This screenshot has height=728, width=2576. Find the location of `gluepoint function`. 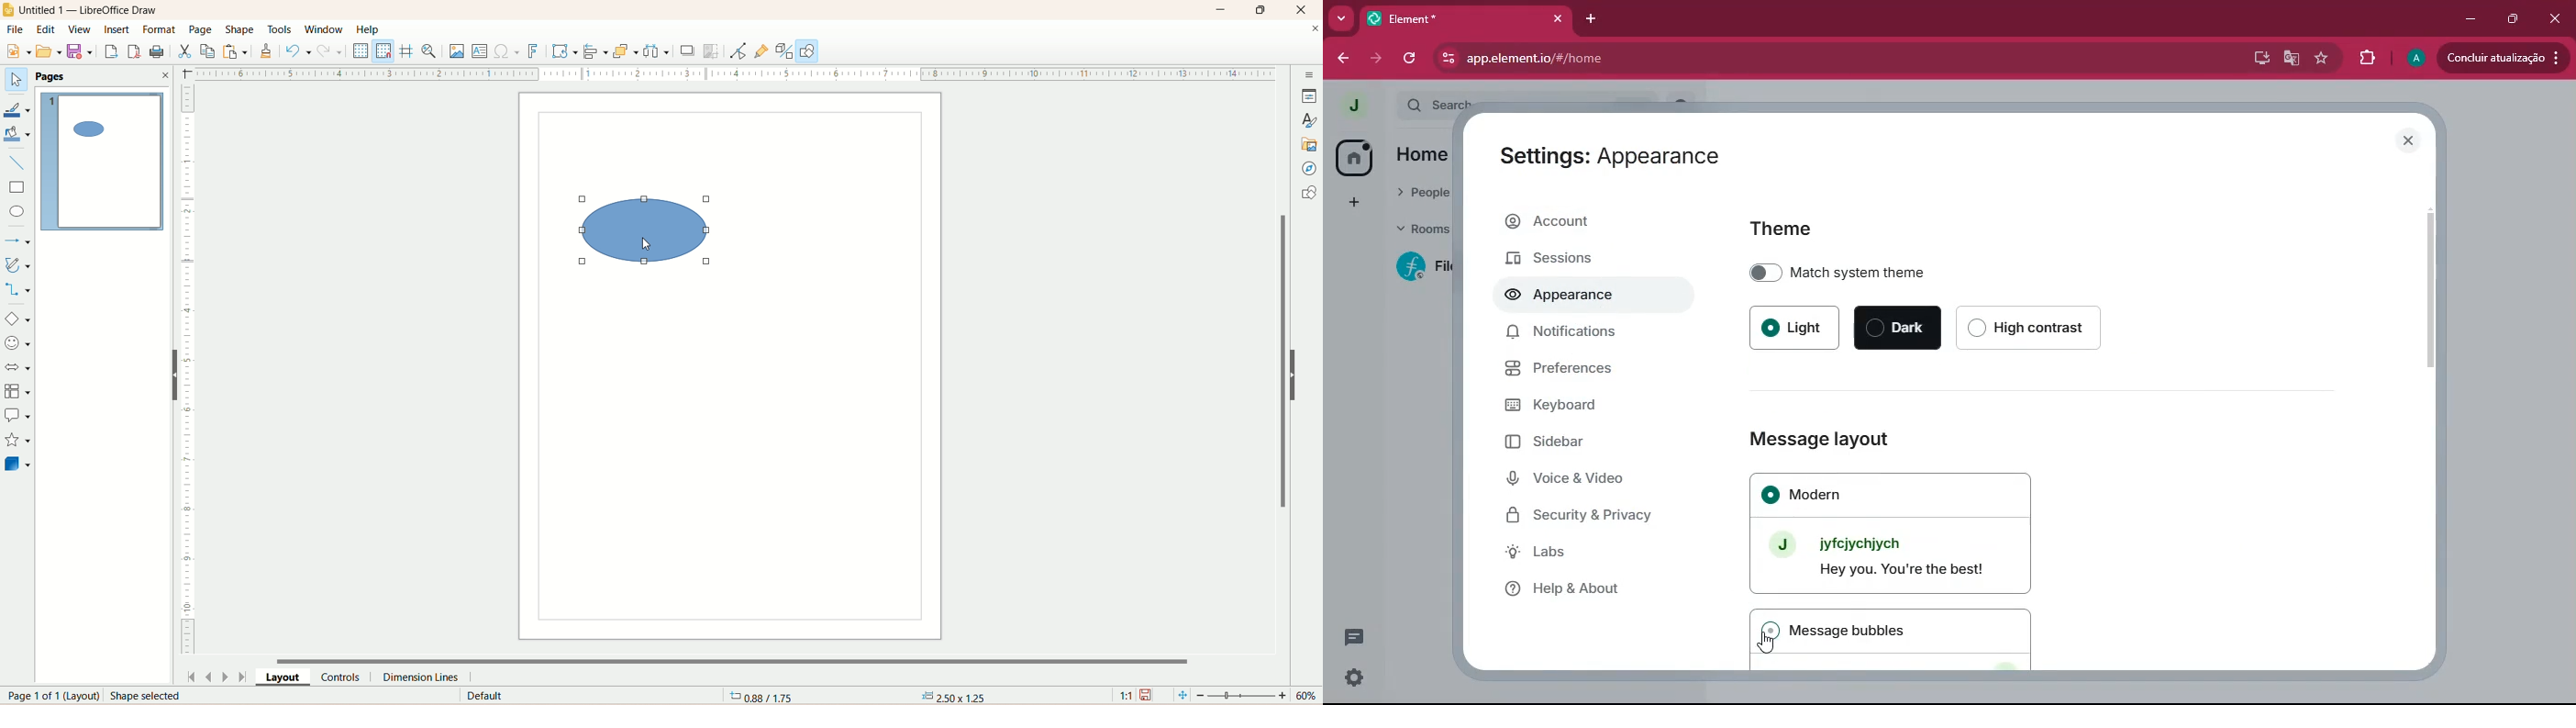

gluepoint function is located at coordinates (764, 51).